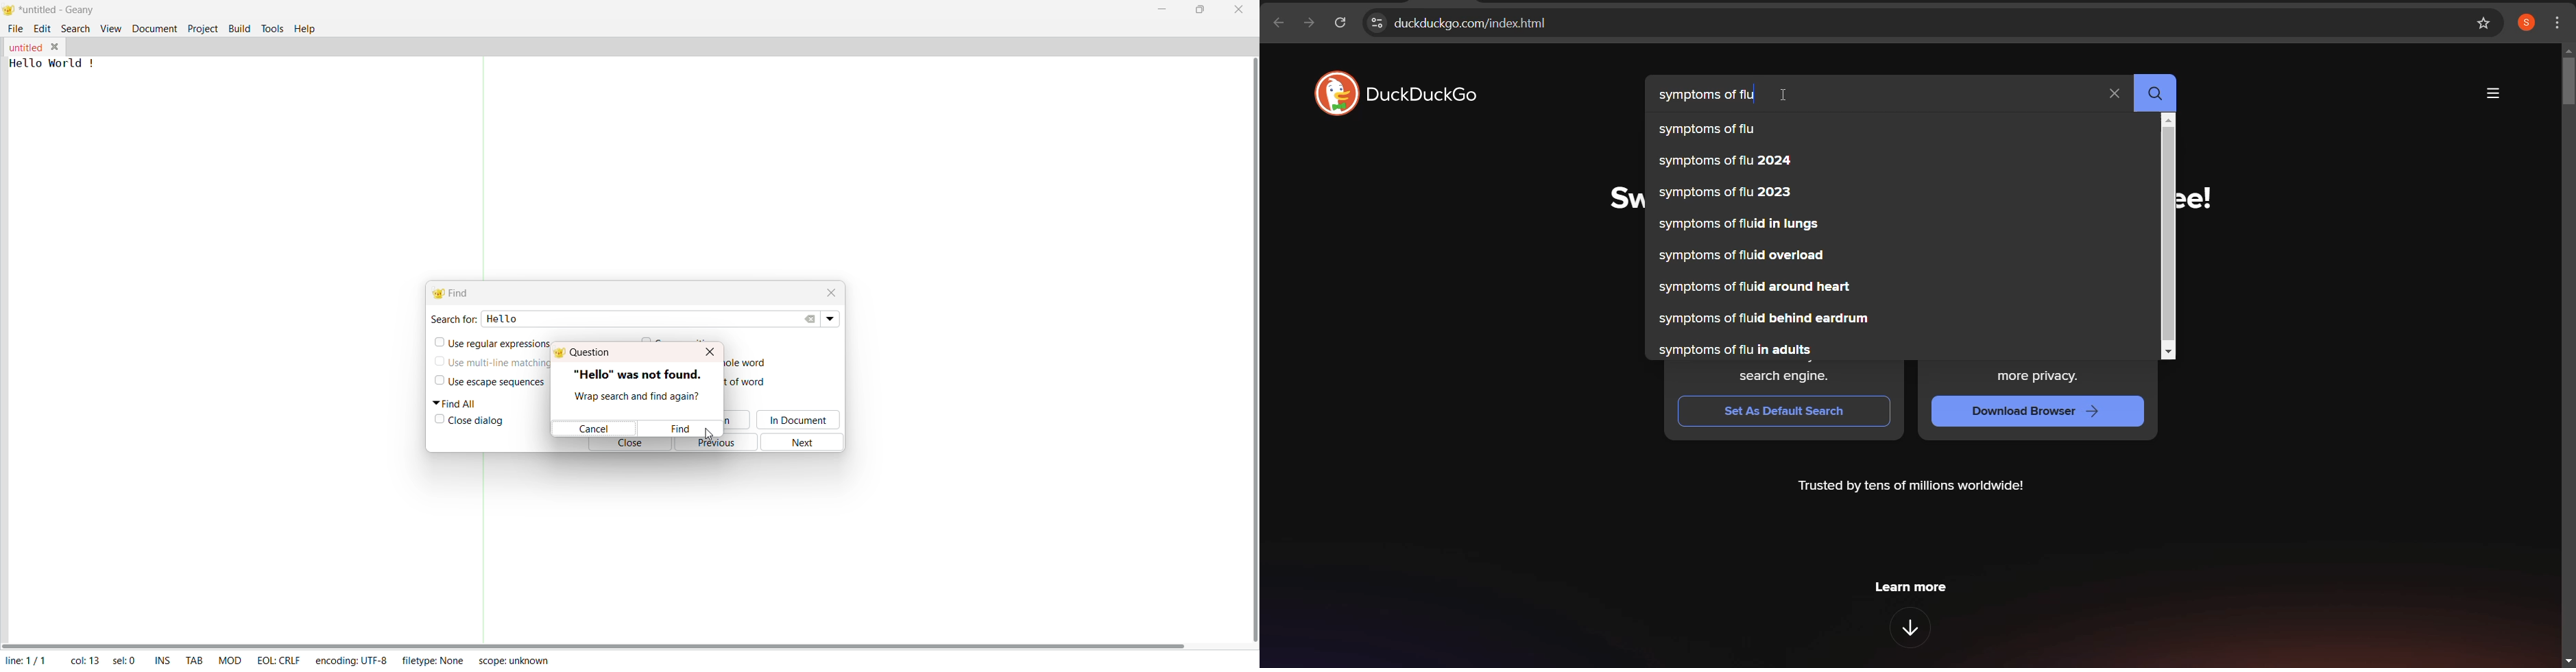 The width and height of the screenshot is (2576, 672). I want to click on Cursor, so click(708, 430).